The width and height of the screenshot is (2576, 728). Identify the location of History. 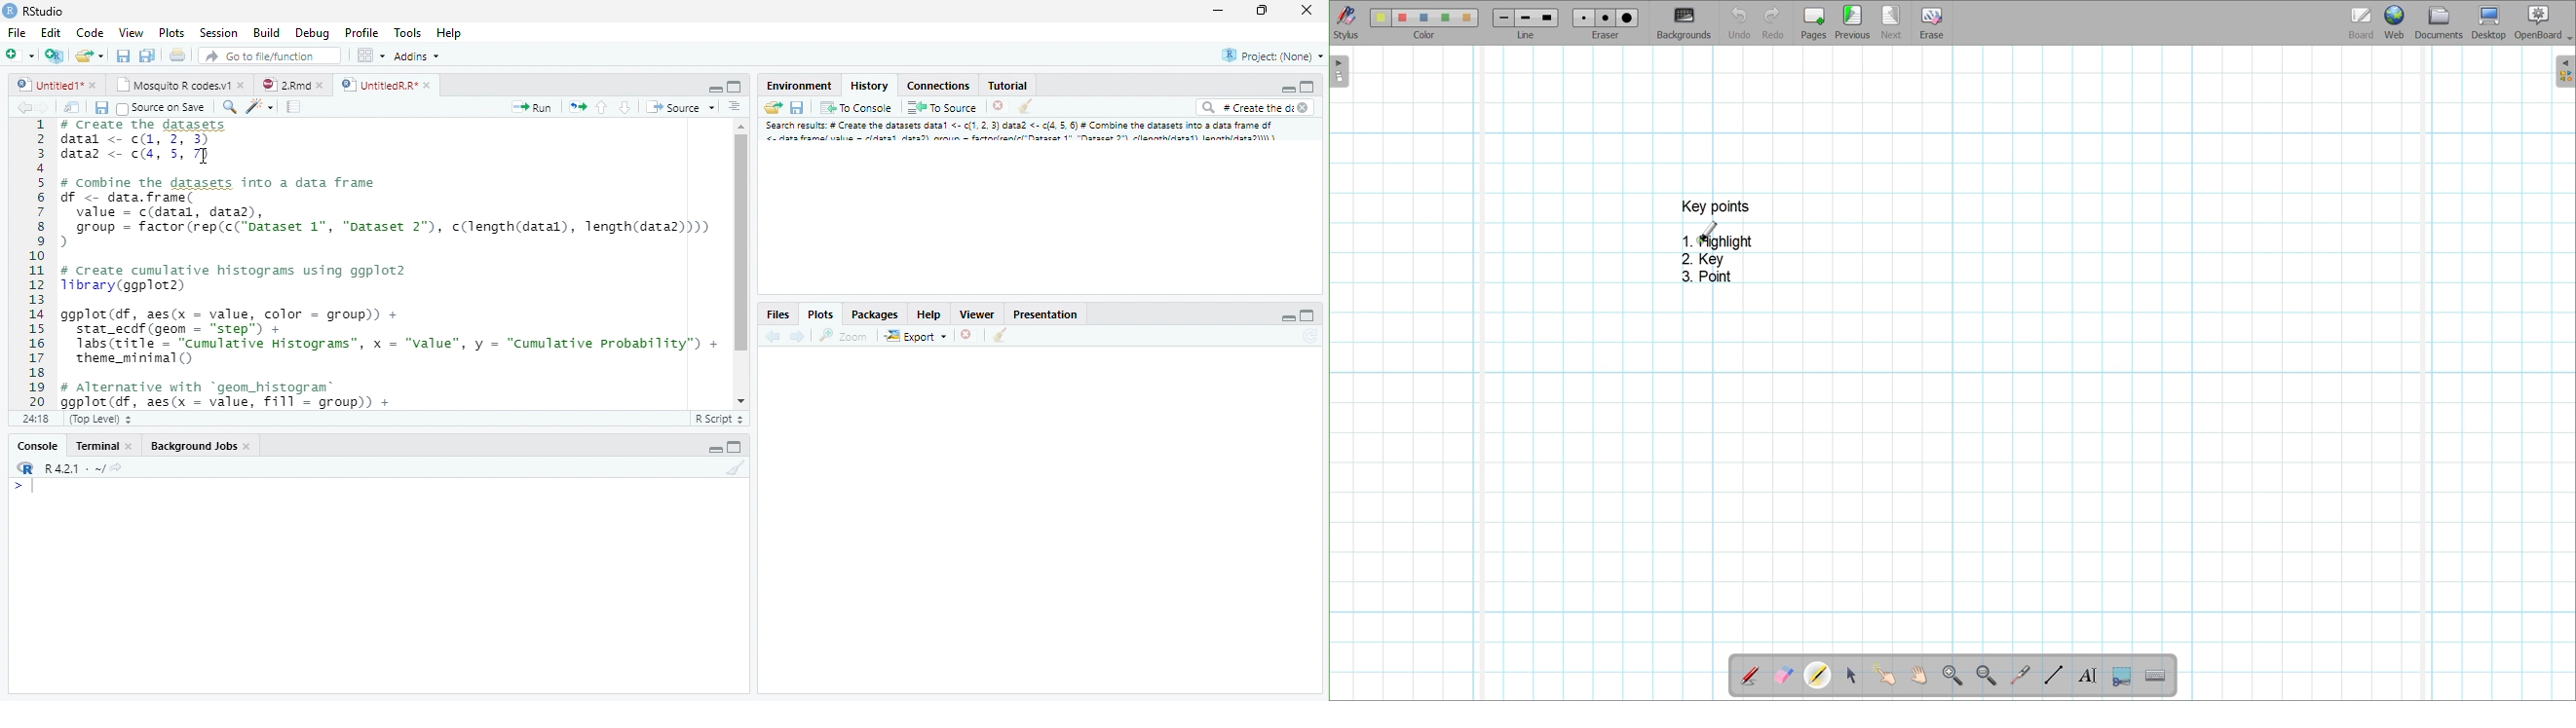
(869, 85).